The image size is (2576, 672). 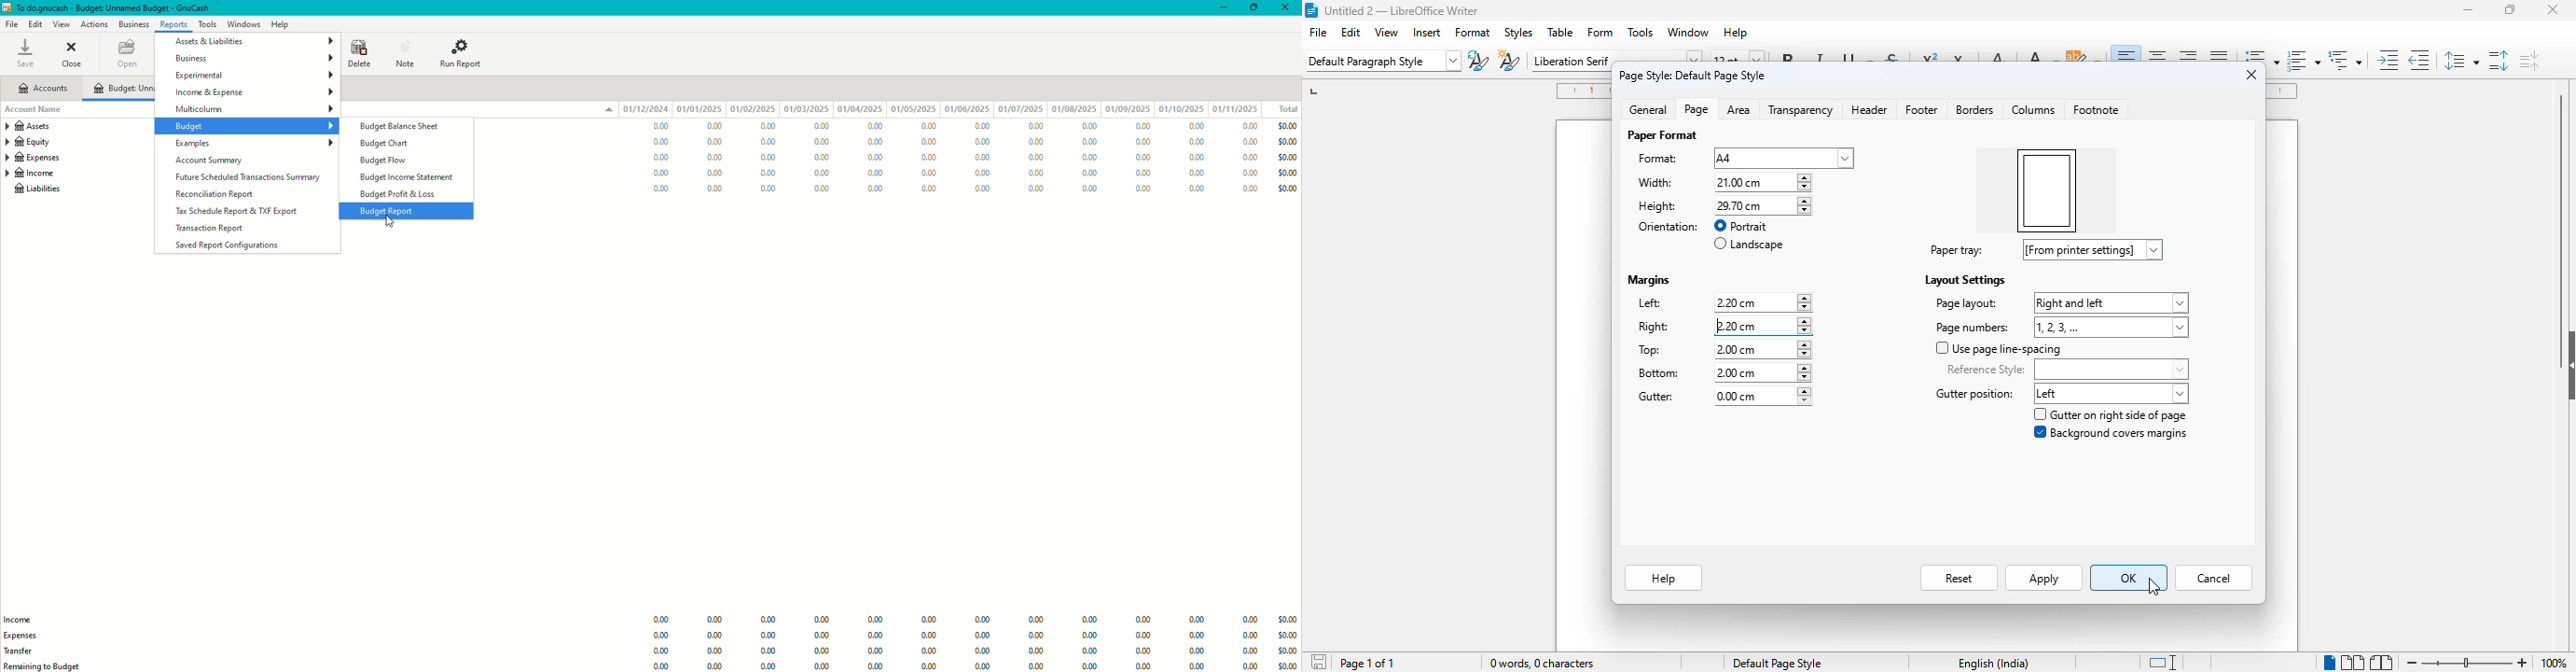 I want to click on Total, so click(x=1282, y=109).